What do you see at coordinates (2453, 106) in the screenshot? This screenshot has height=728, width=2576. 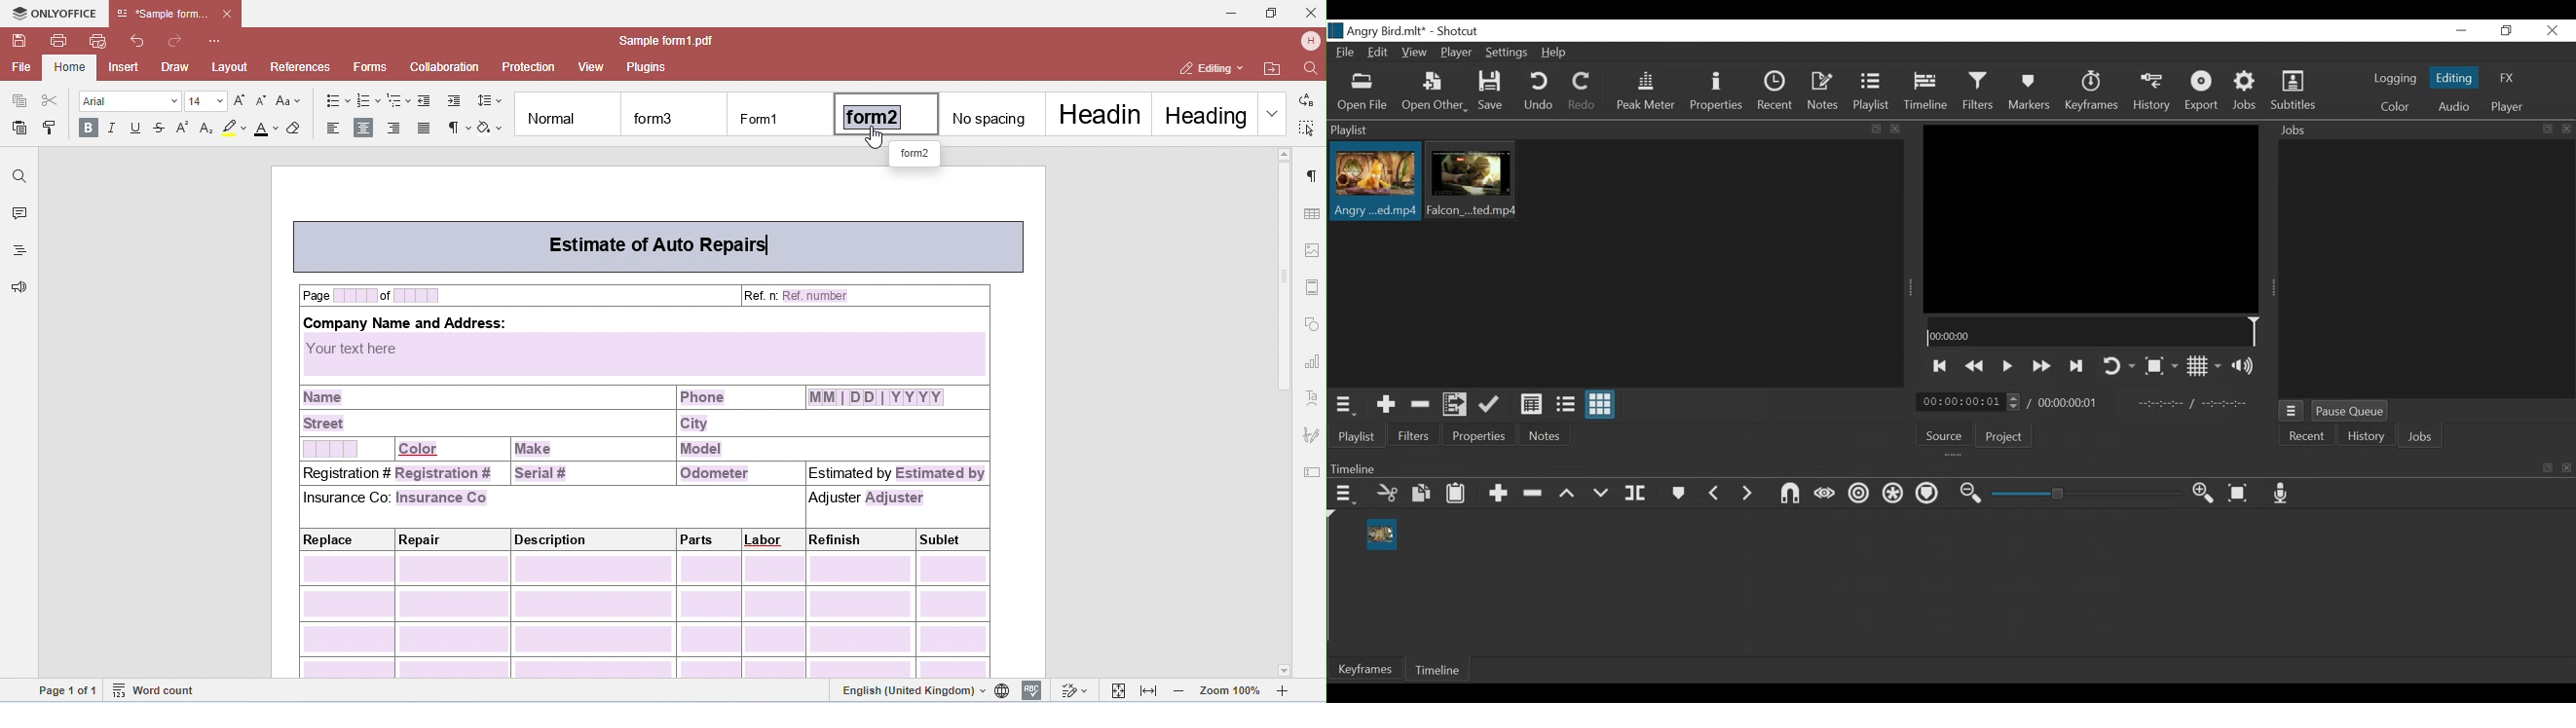 I see `Audio` at bounding box center [2453, 106].